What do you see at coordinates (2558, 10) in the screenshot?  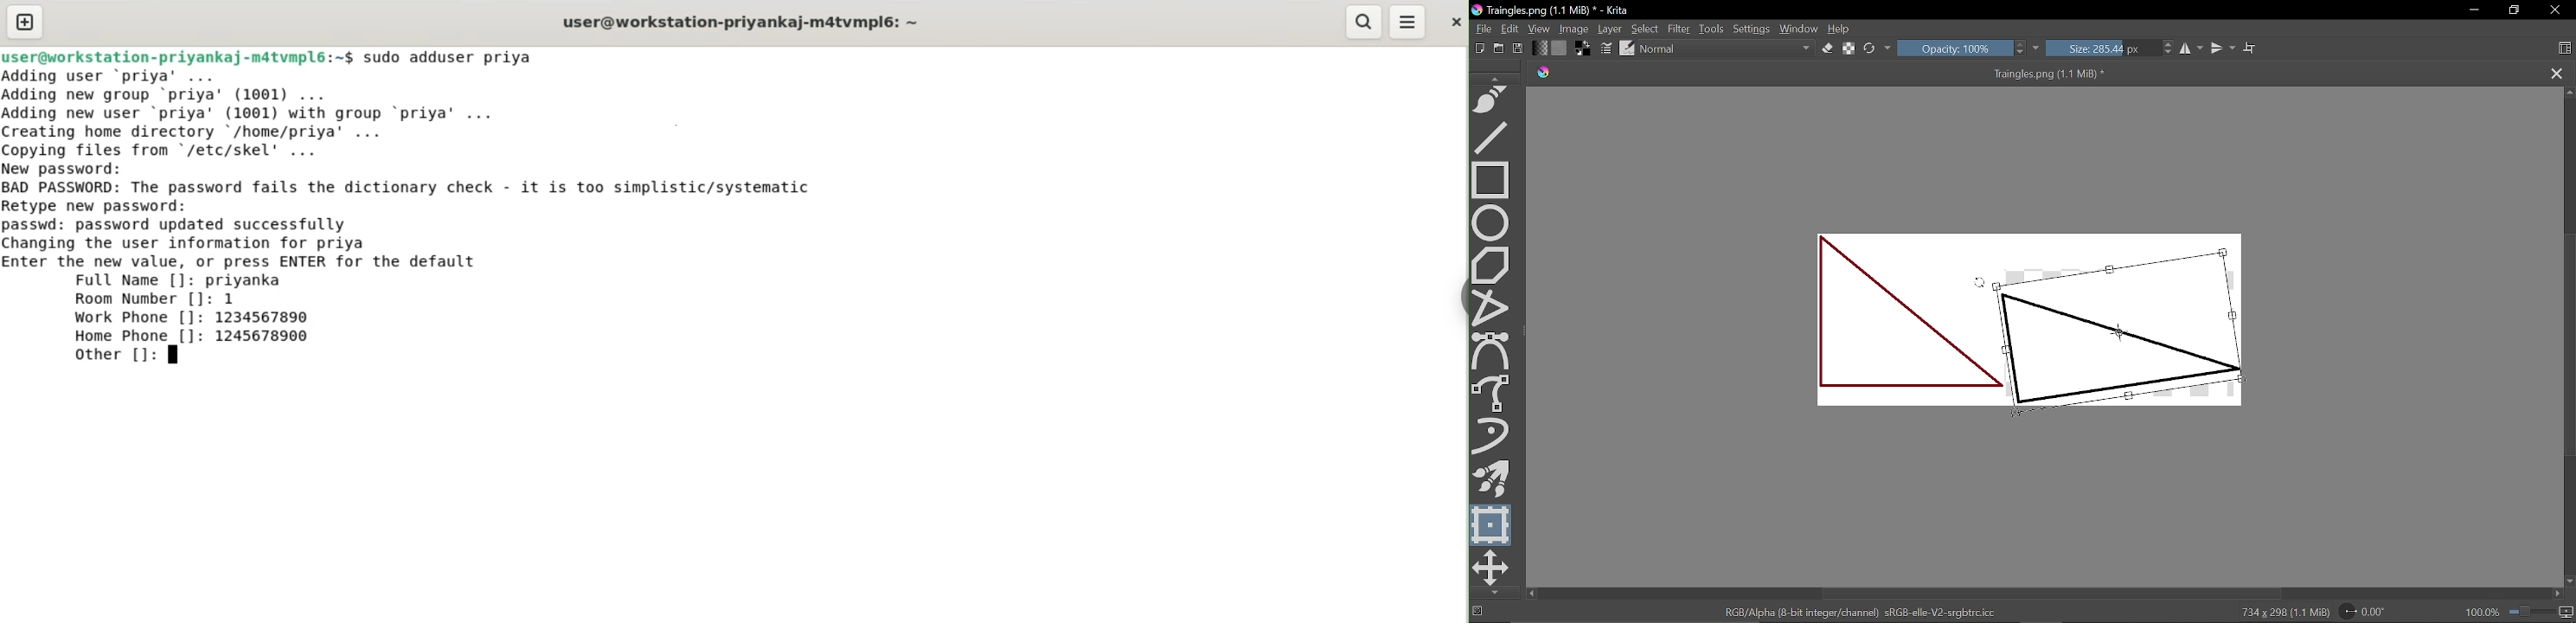 I see `Close` at bounding box center [2558, 10].